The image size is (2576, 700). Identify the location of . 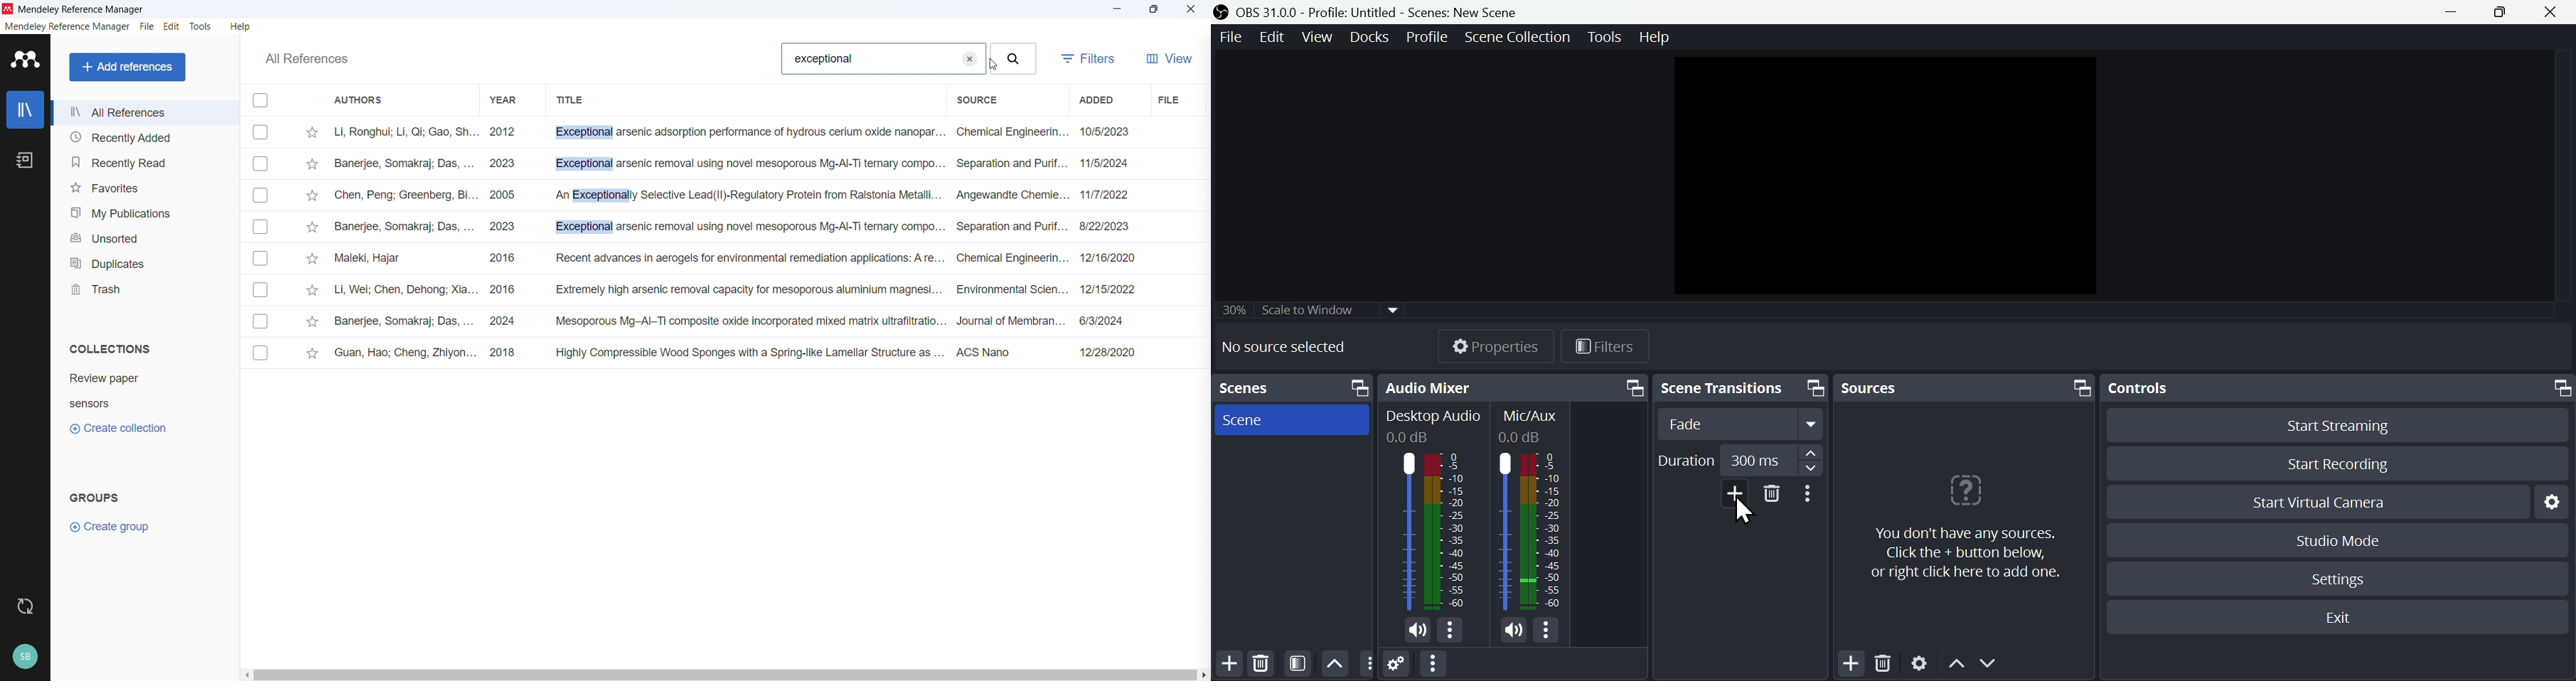
(1428, 35).